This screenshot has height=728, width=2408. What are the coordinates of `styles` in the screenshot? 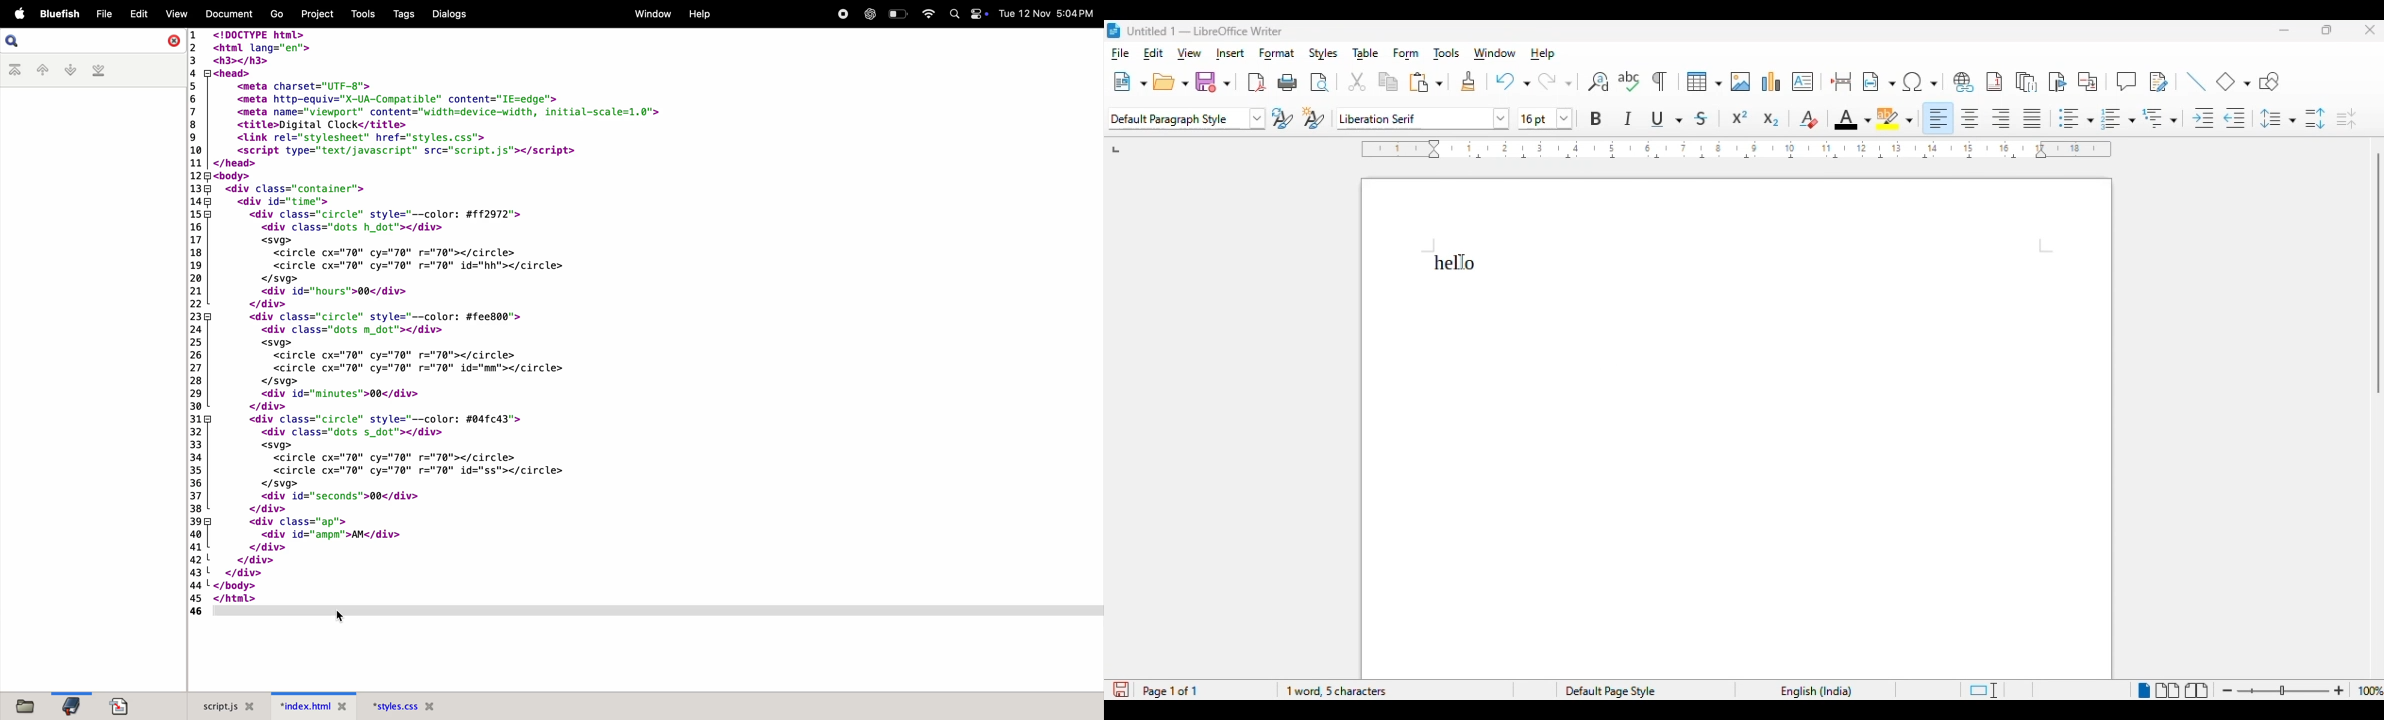 It's located at (1324, 54).